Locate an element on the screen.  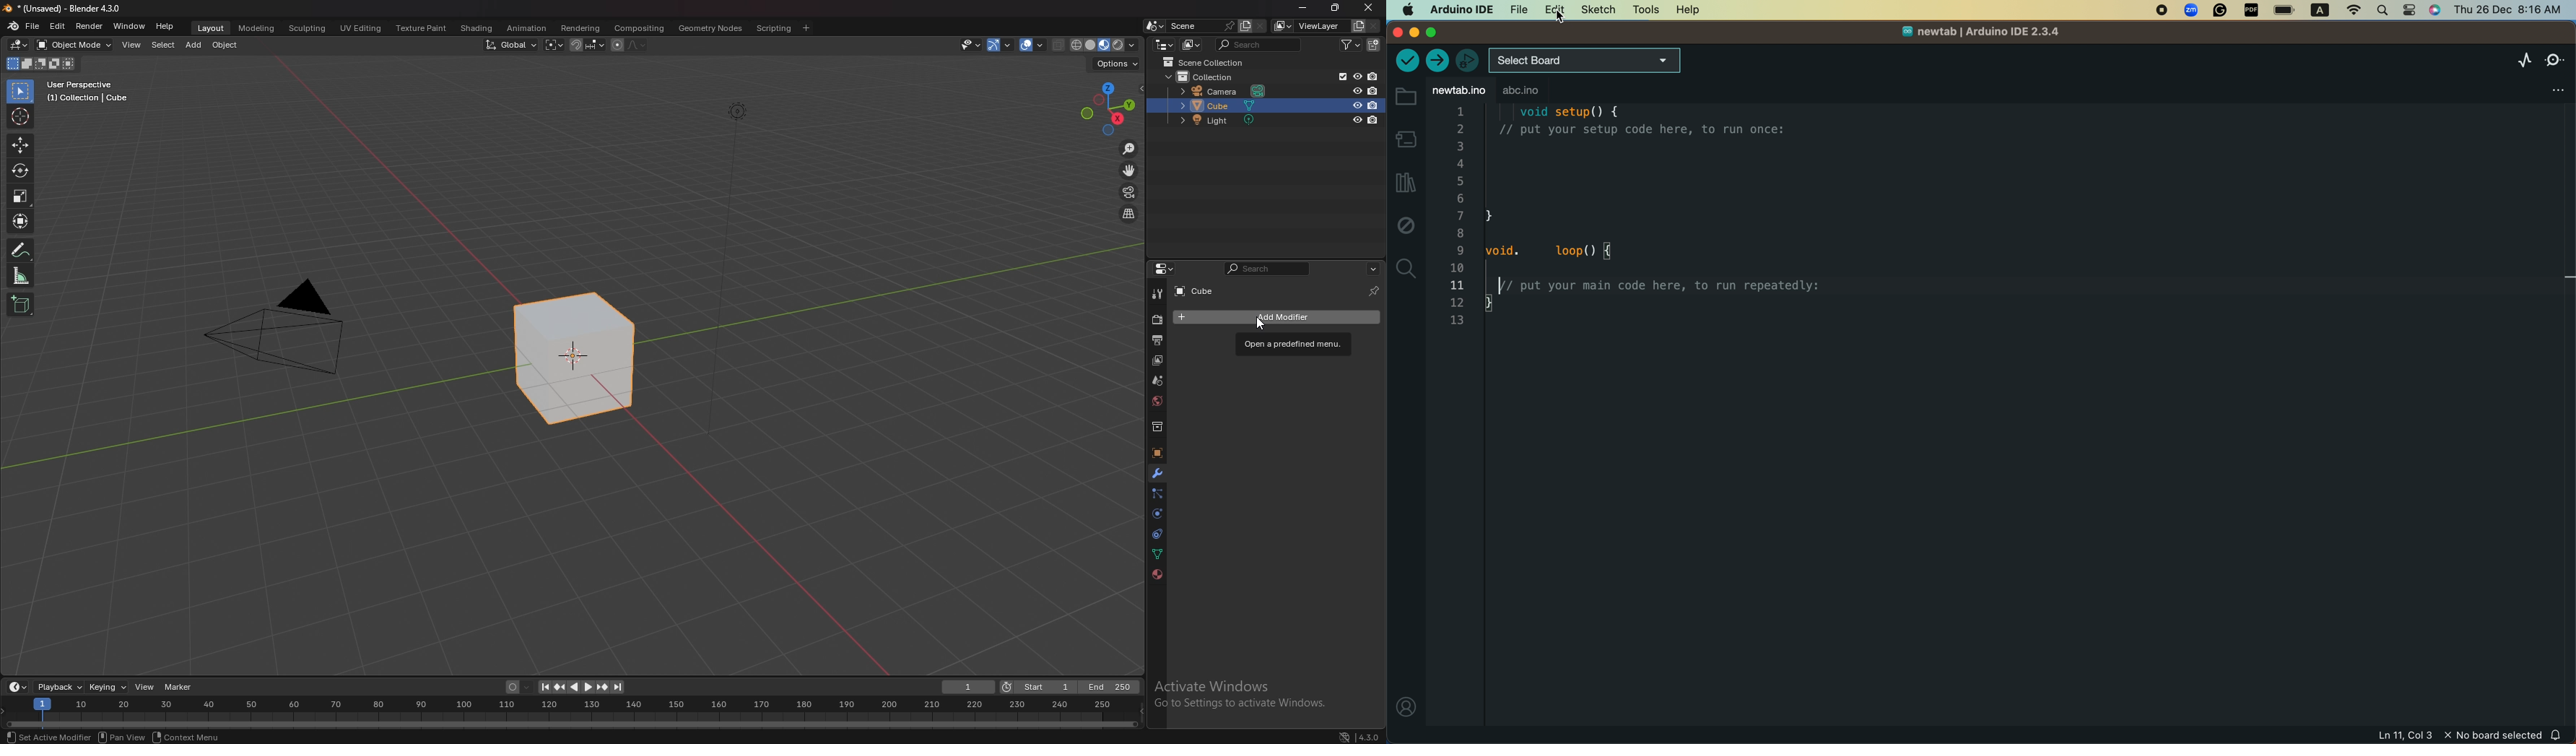
cube is located at coordinates (1214, 290).